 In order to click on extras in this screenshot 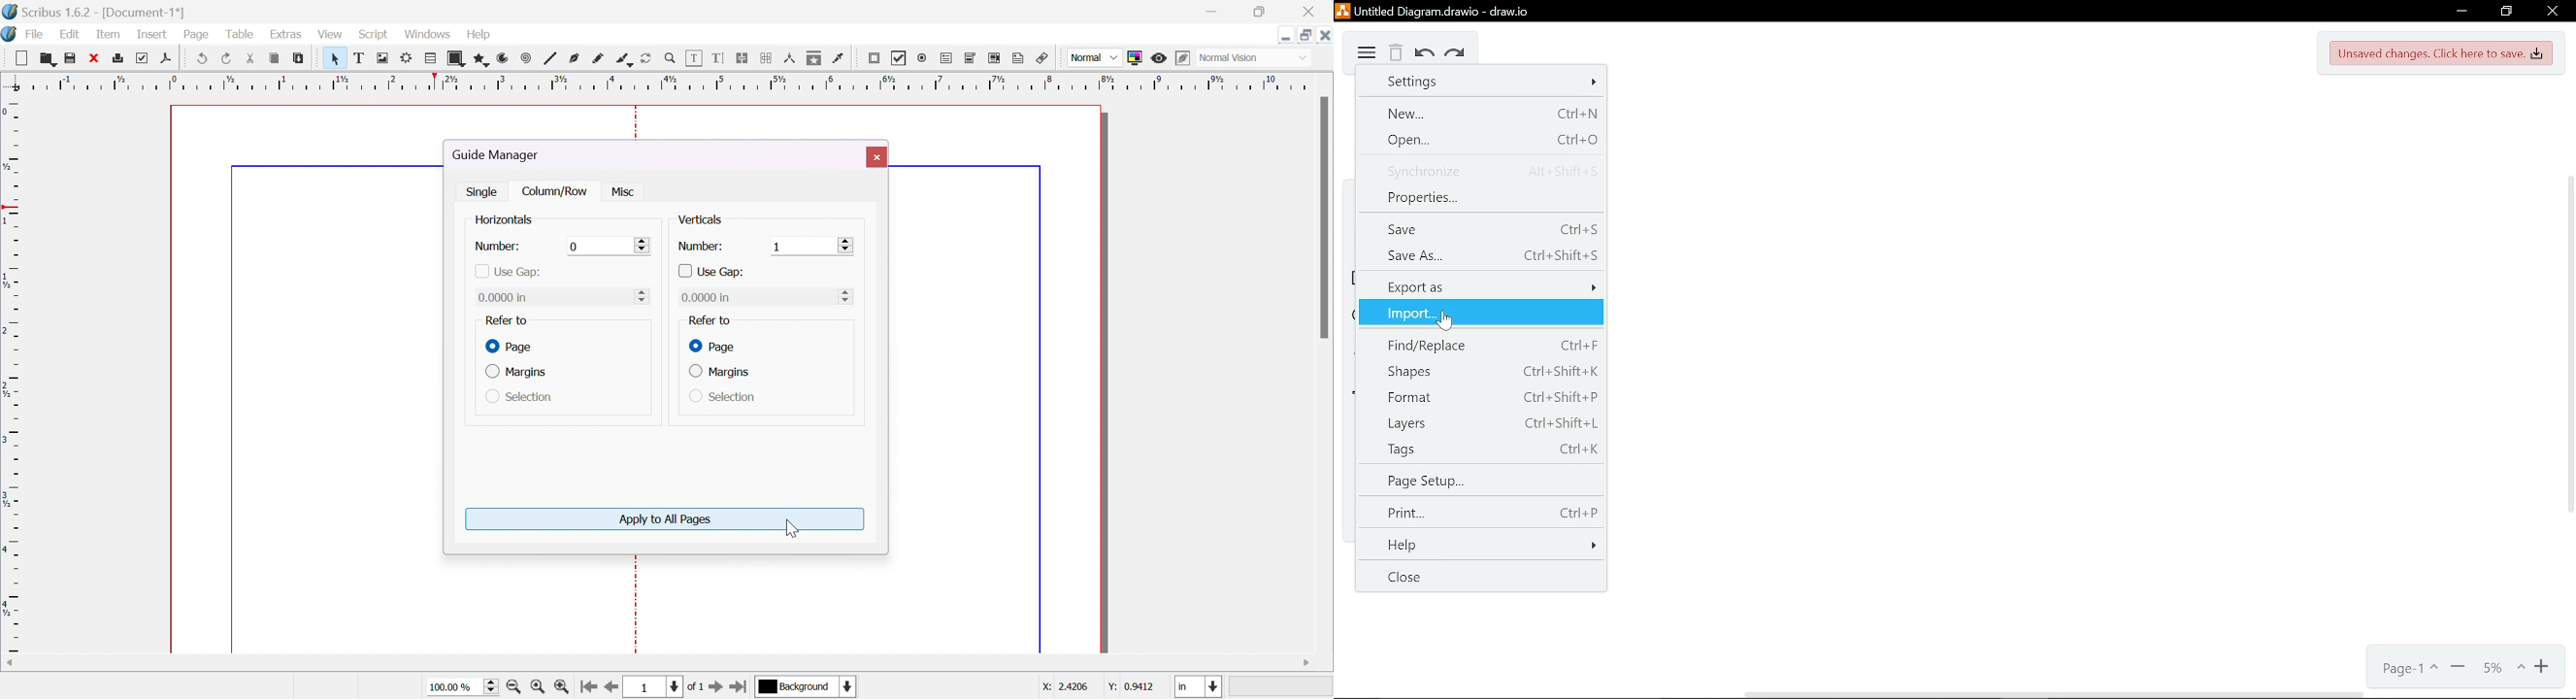, I will do `click(291, 35)`.